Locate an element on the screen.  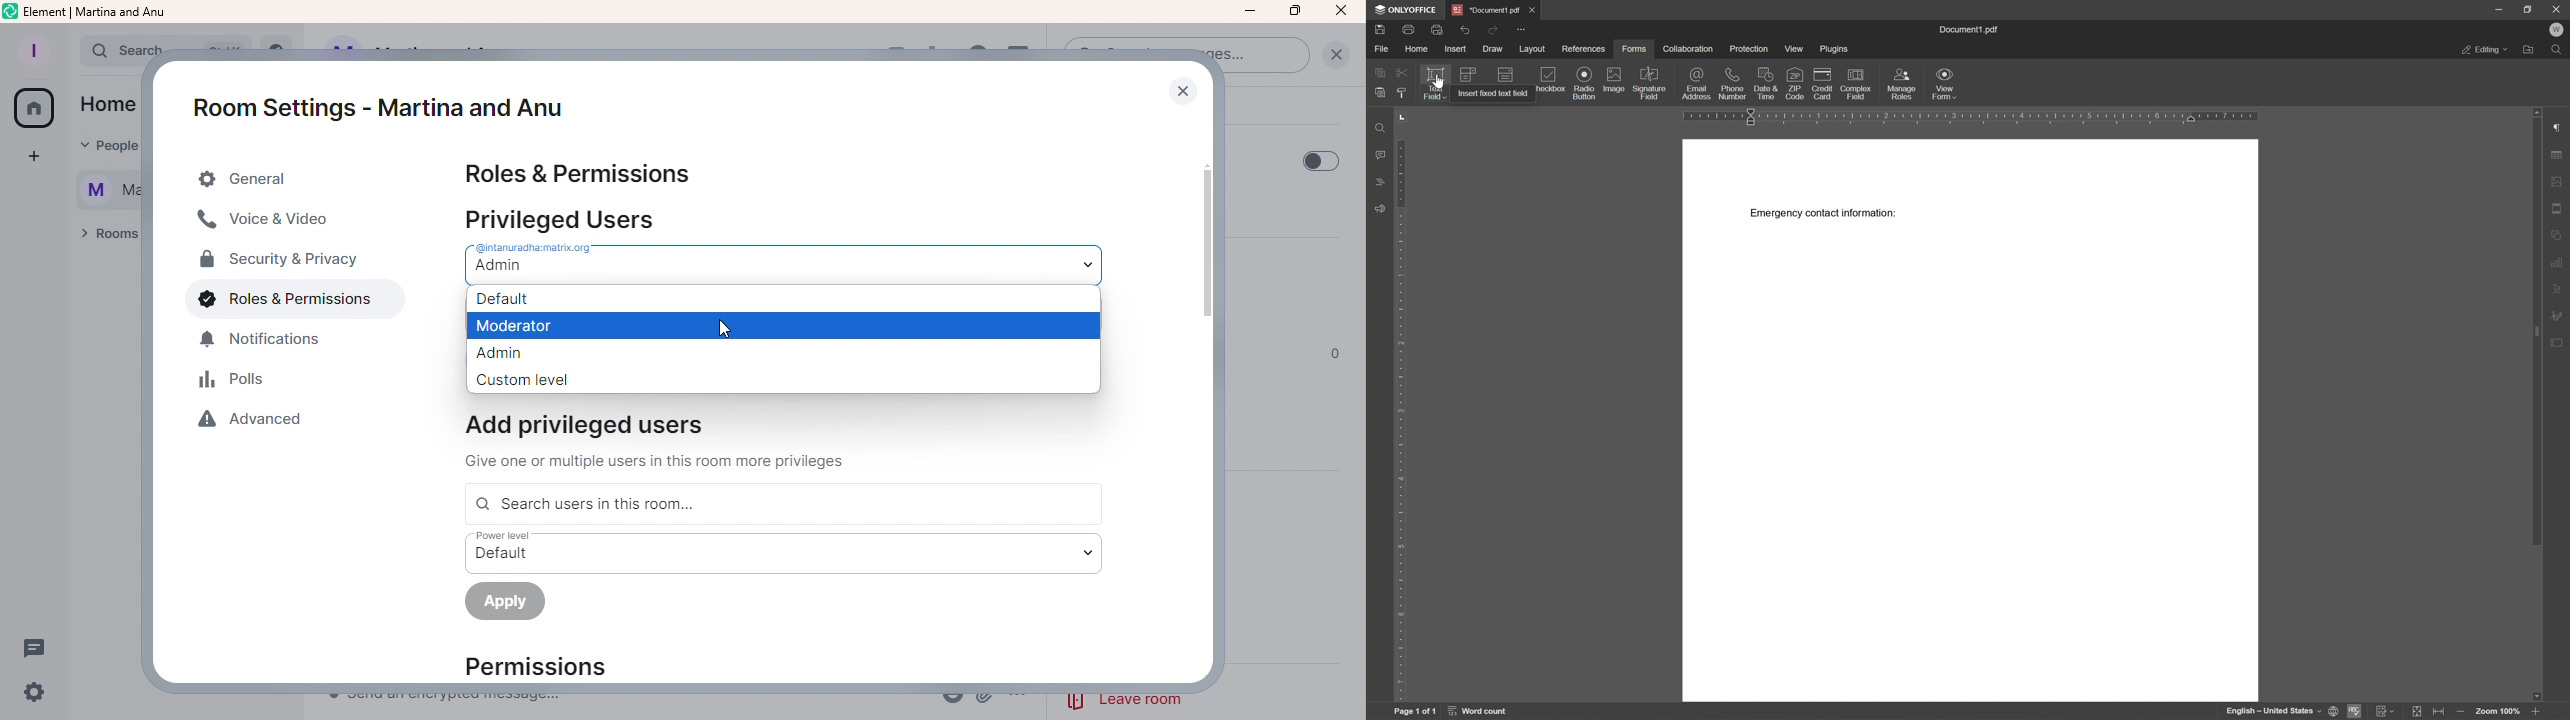
Create a space is located at coordinates (29, 157).